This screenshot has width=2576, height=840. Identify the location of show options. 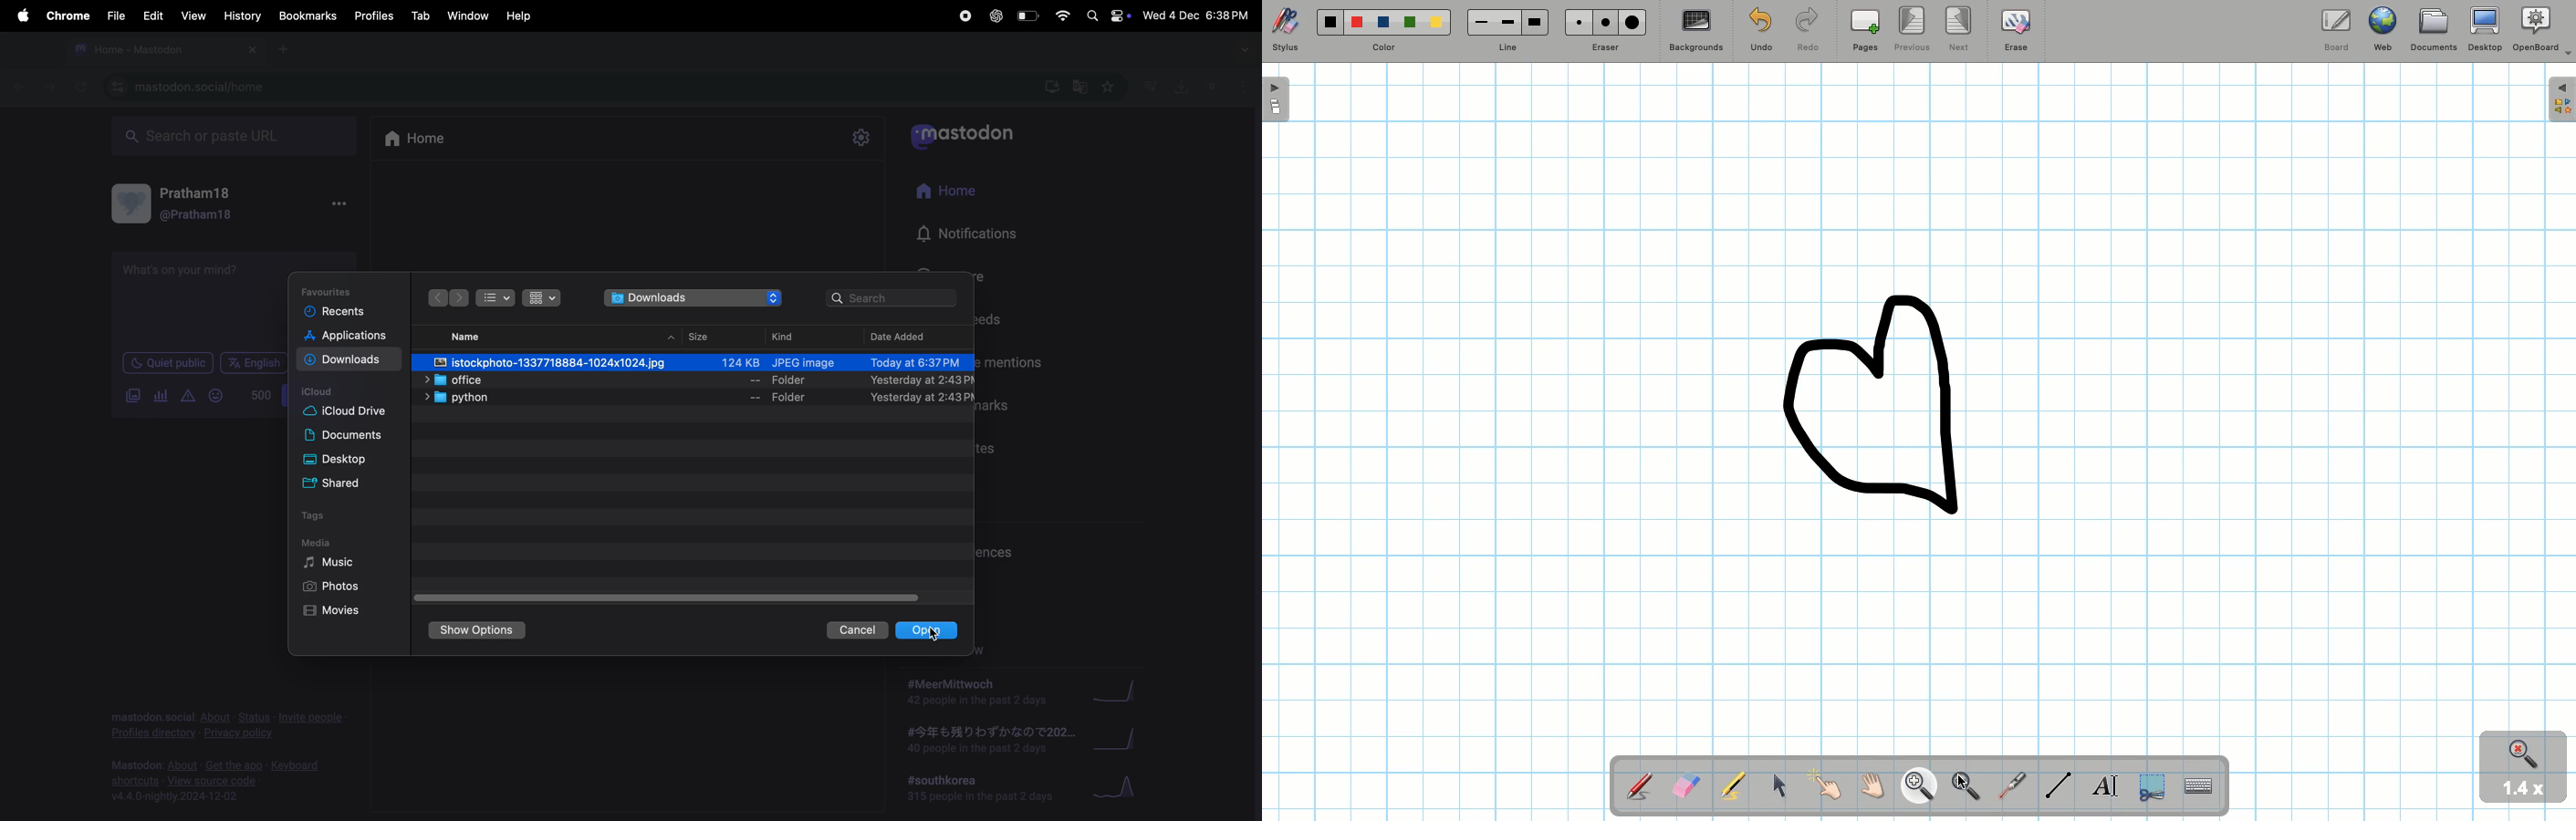
(478, 630).